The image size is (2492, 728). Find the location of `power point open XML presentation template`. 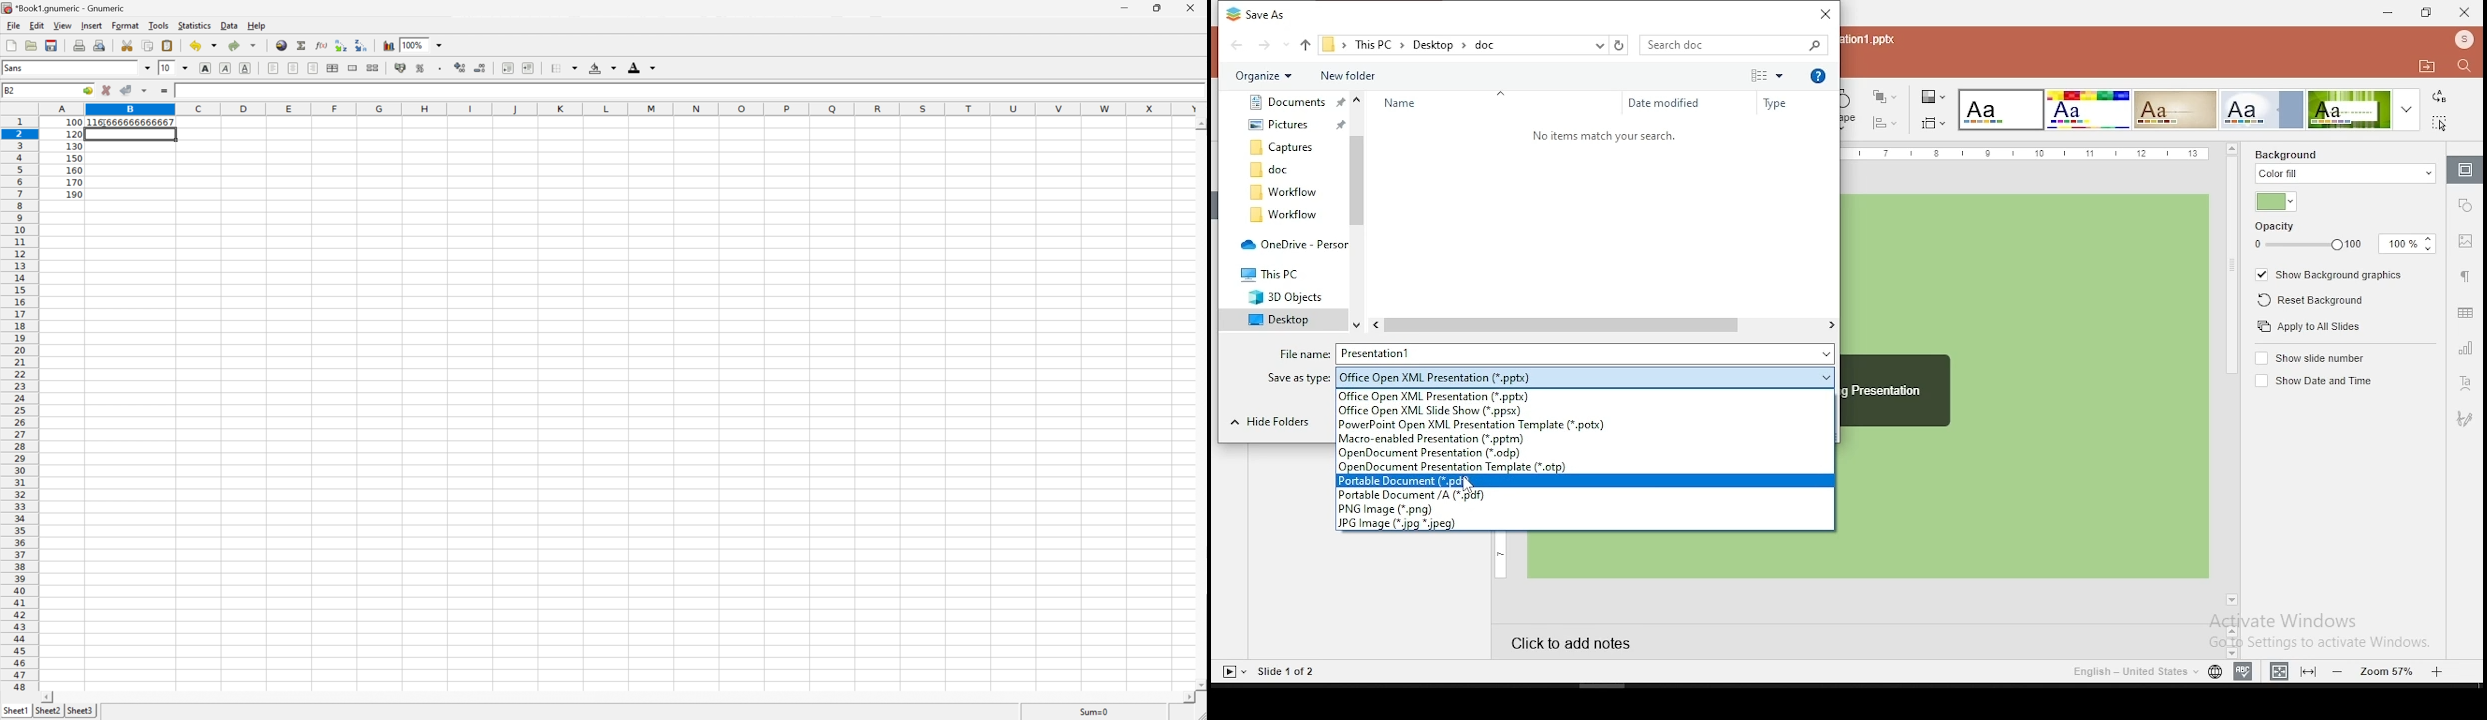

power point open XML presentation template is located at coordinates (1585, 426).